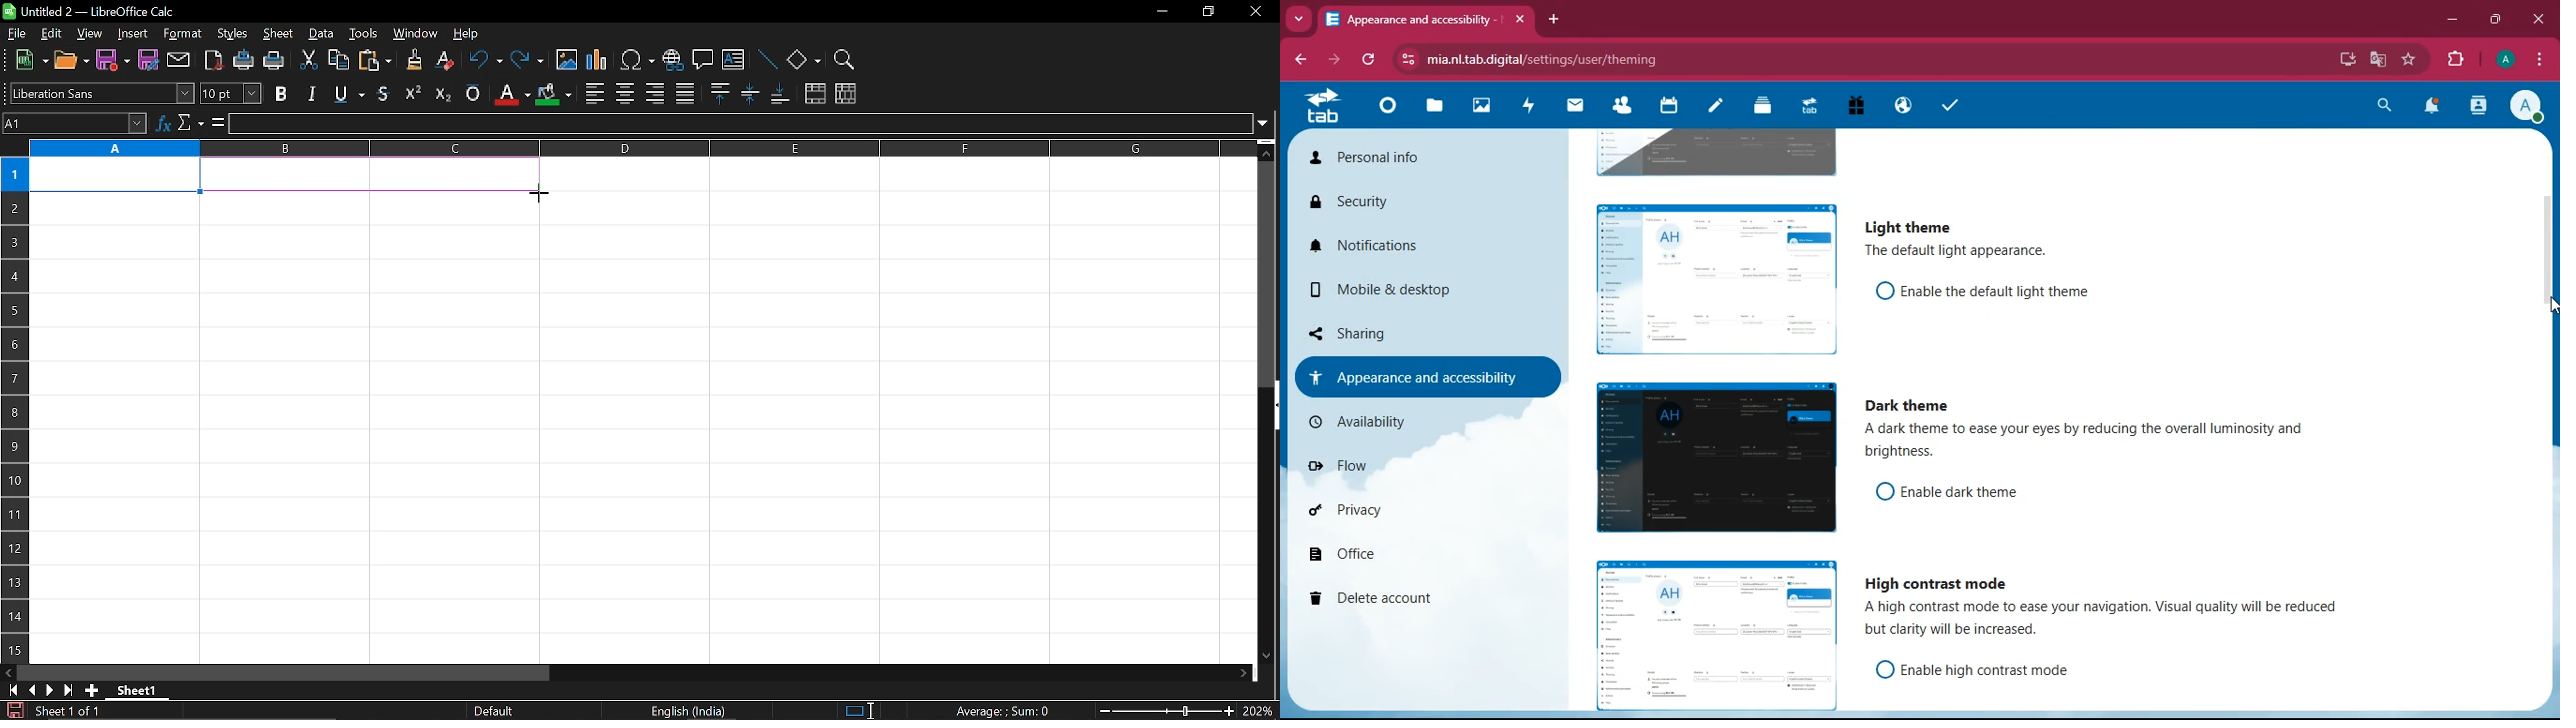 The width and height of the screenshot is (2576, 728). What do you see at coordinates (1268, 274) in the screenshot?
I see `vertical scrollbar` at bounding box center [1268, 274].